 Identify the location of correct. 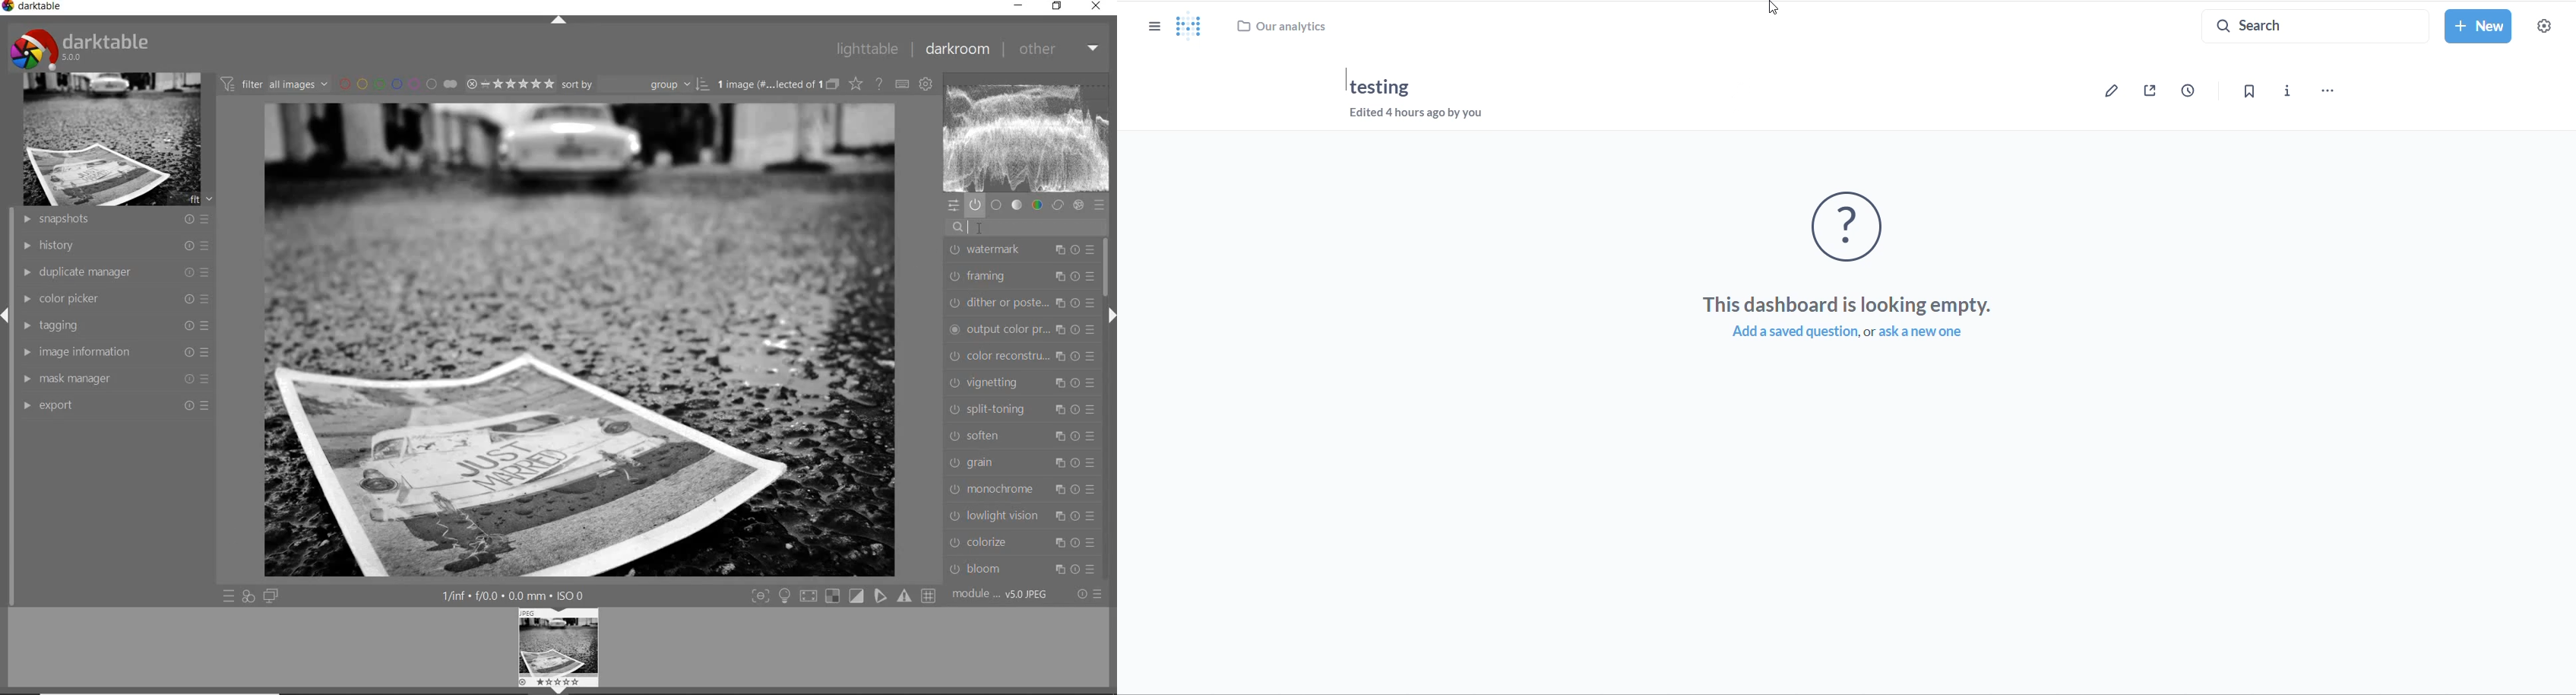
(1058, 205).